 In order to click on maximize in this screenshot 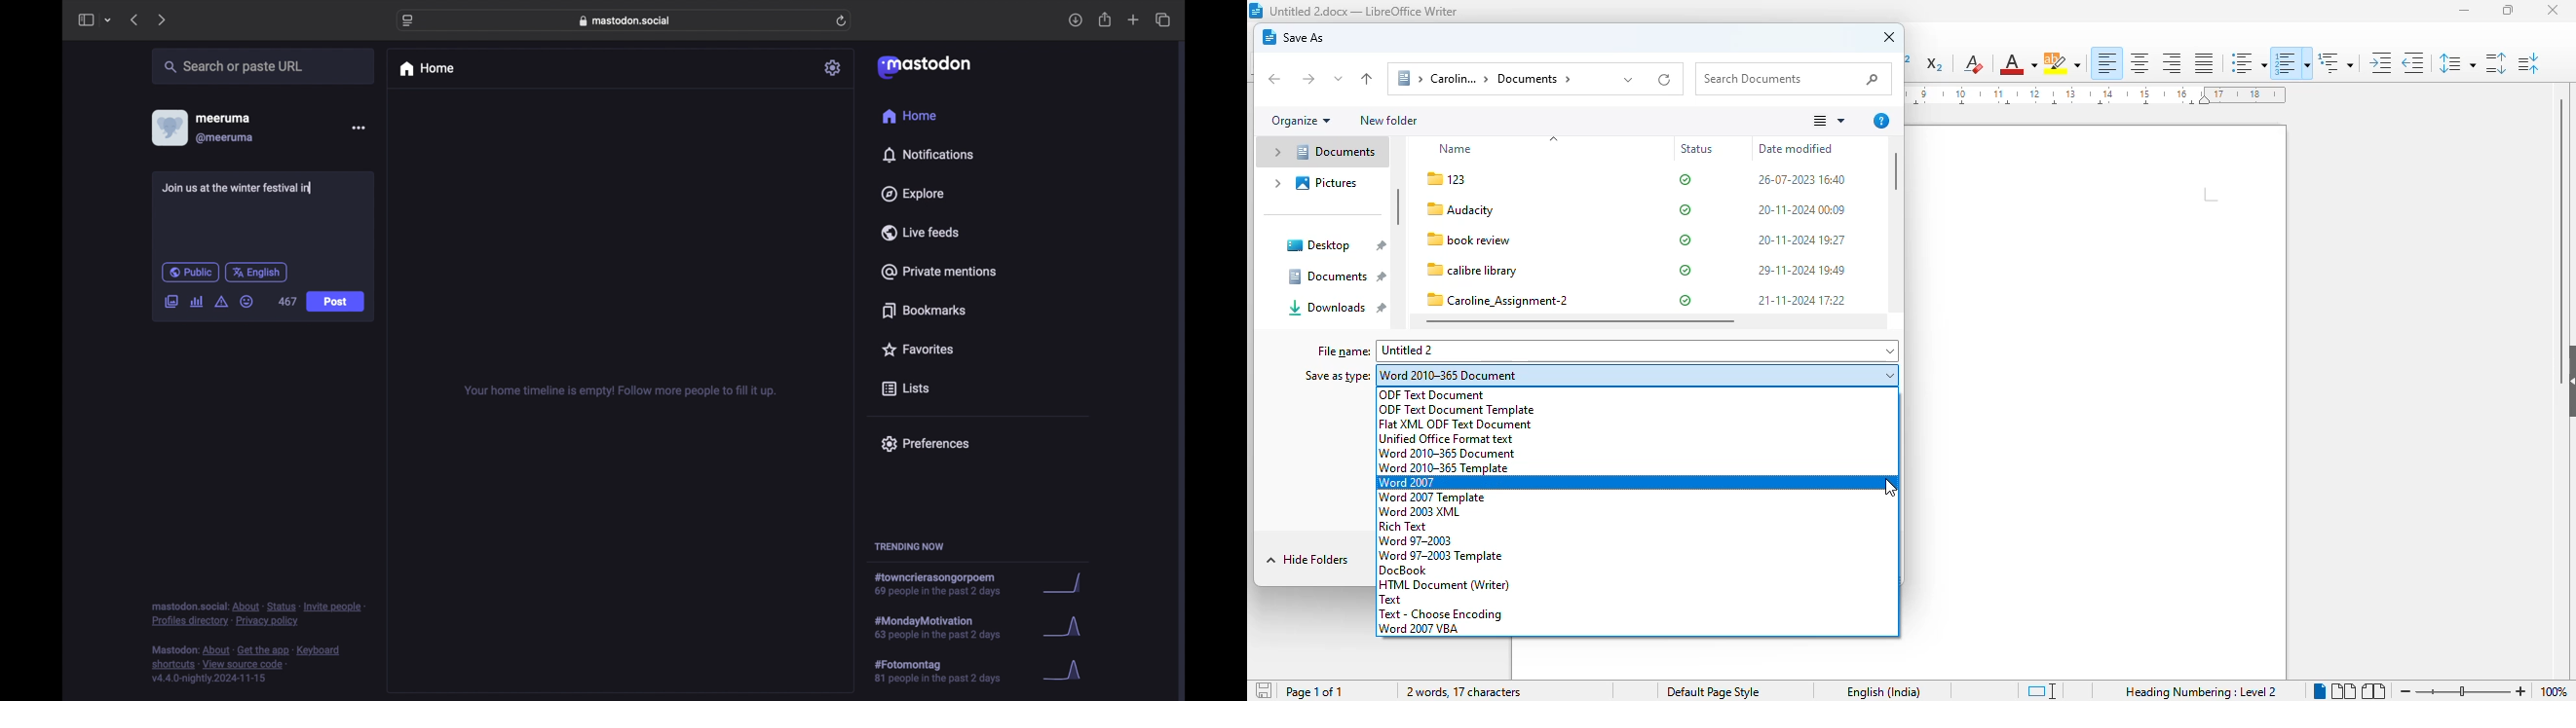, I will do `click(2508, 9)`.